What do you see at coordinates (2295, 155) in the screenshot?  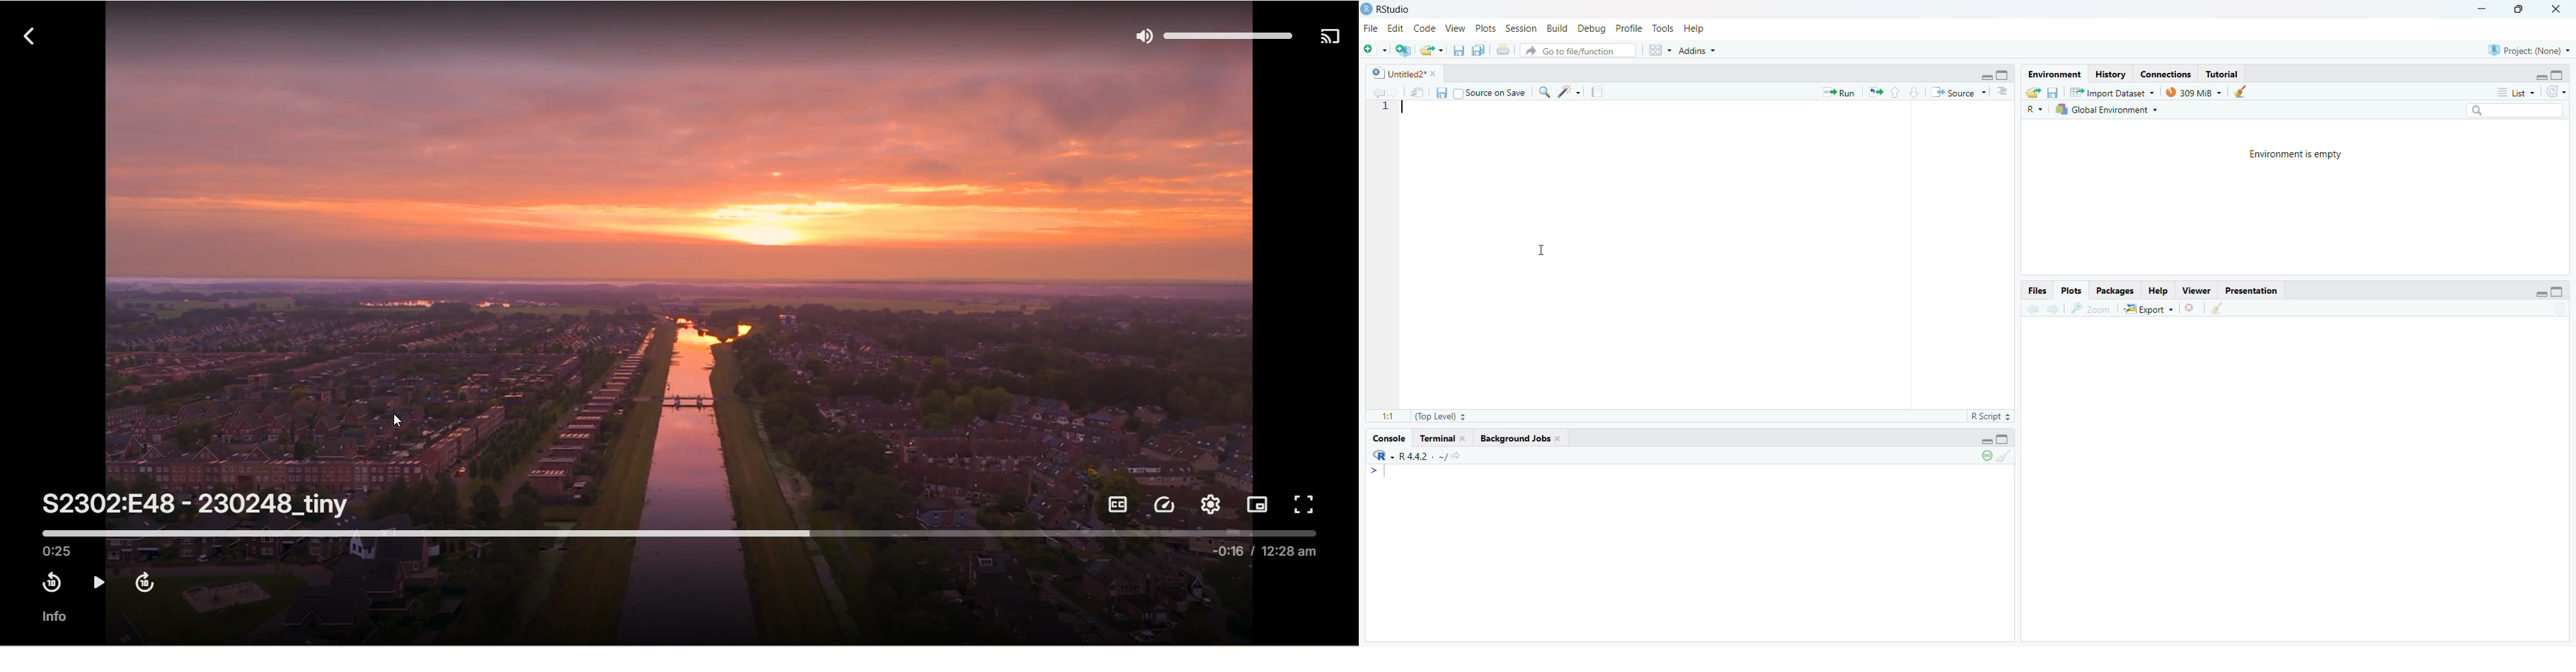 I see `Environment is empty` at bounding box center [2295, 155].